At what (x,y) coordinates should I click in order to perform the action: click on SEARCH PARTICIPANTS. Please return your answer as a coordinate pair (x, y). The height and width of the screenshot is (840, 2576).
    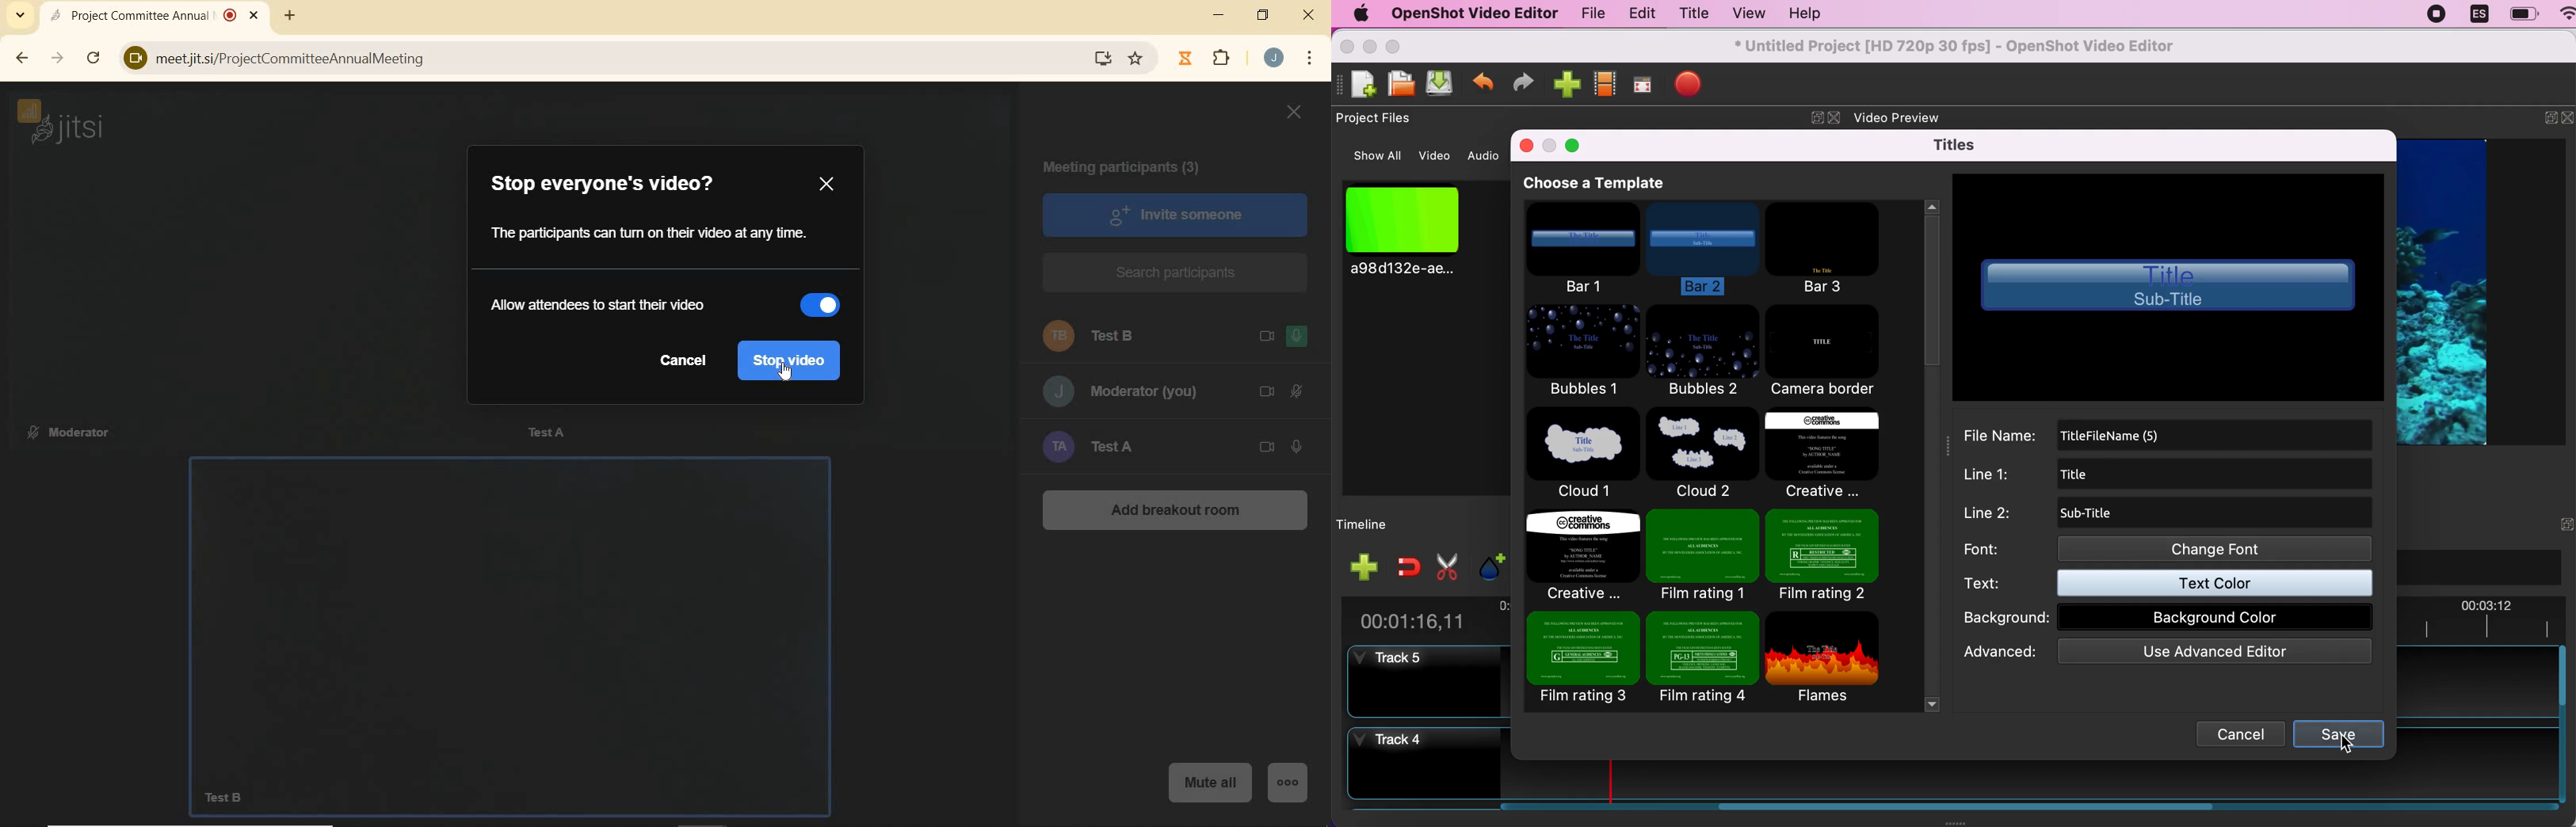
    Looking at the image, I should click on (1177, 272).